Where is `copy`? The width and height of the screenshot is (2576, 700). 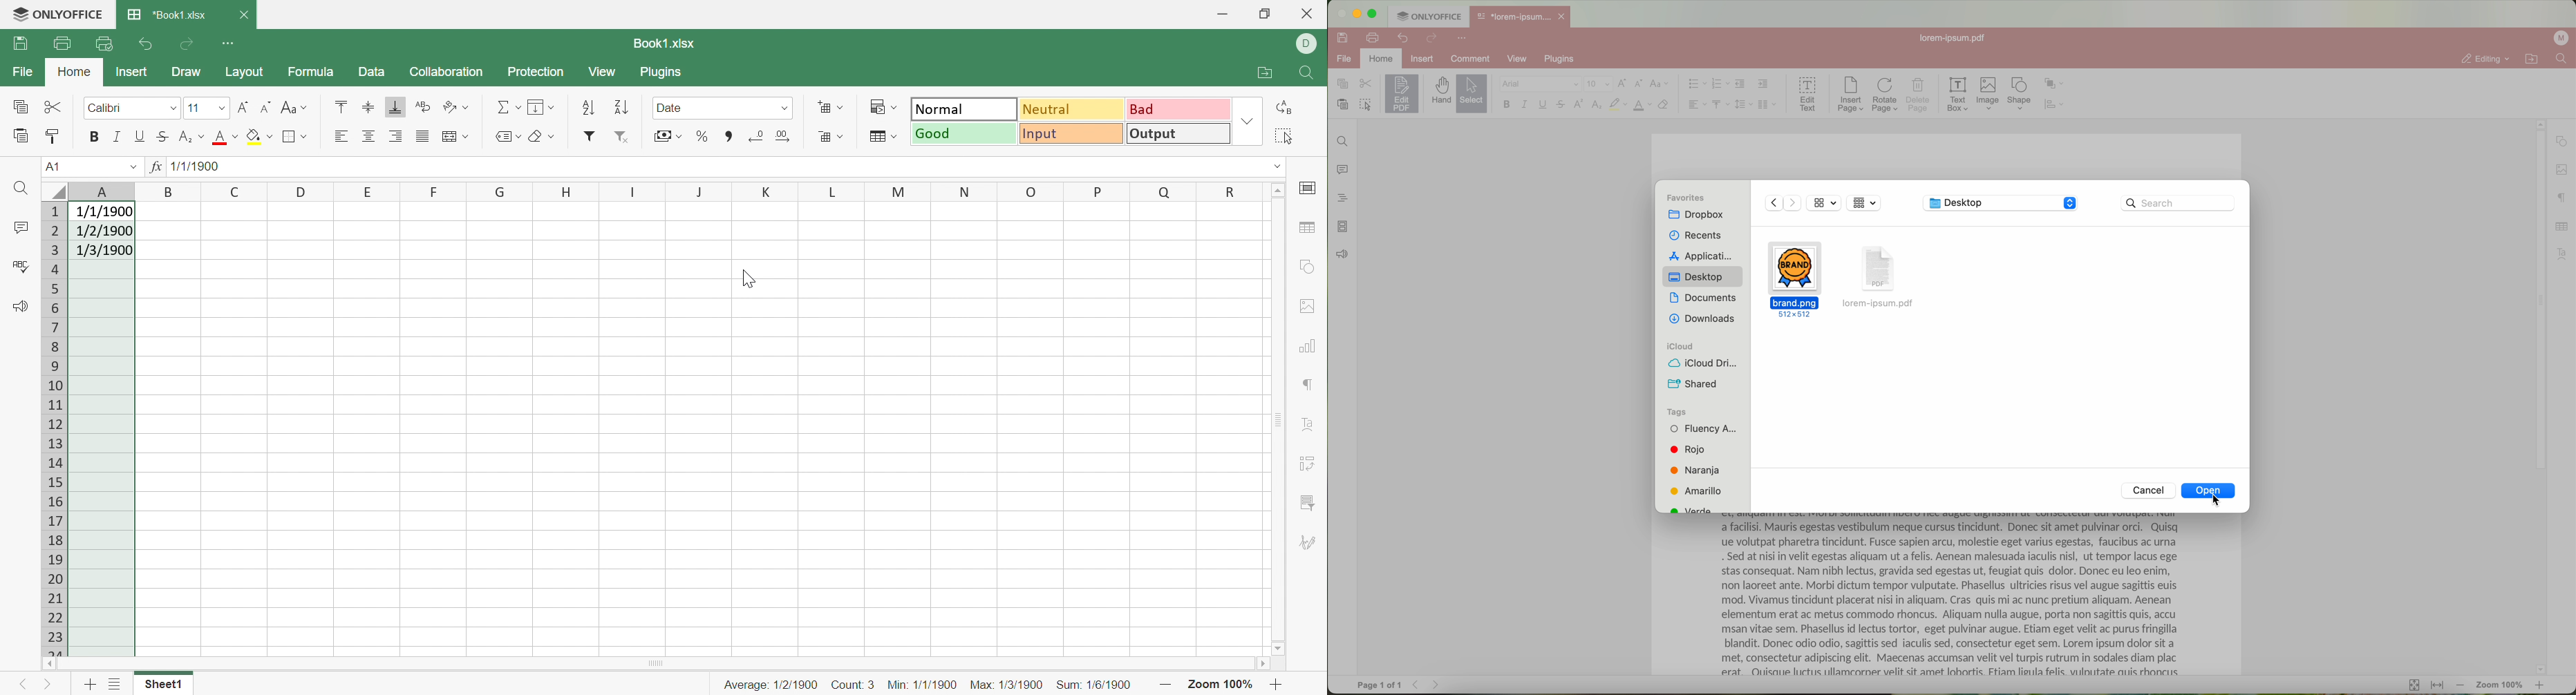
copy is located at coordinates (1342, 84).